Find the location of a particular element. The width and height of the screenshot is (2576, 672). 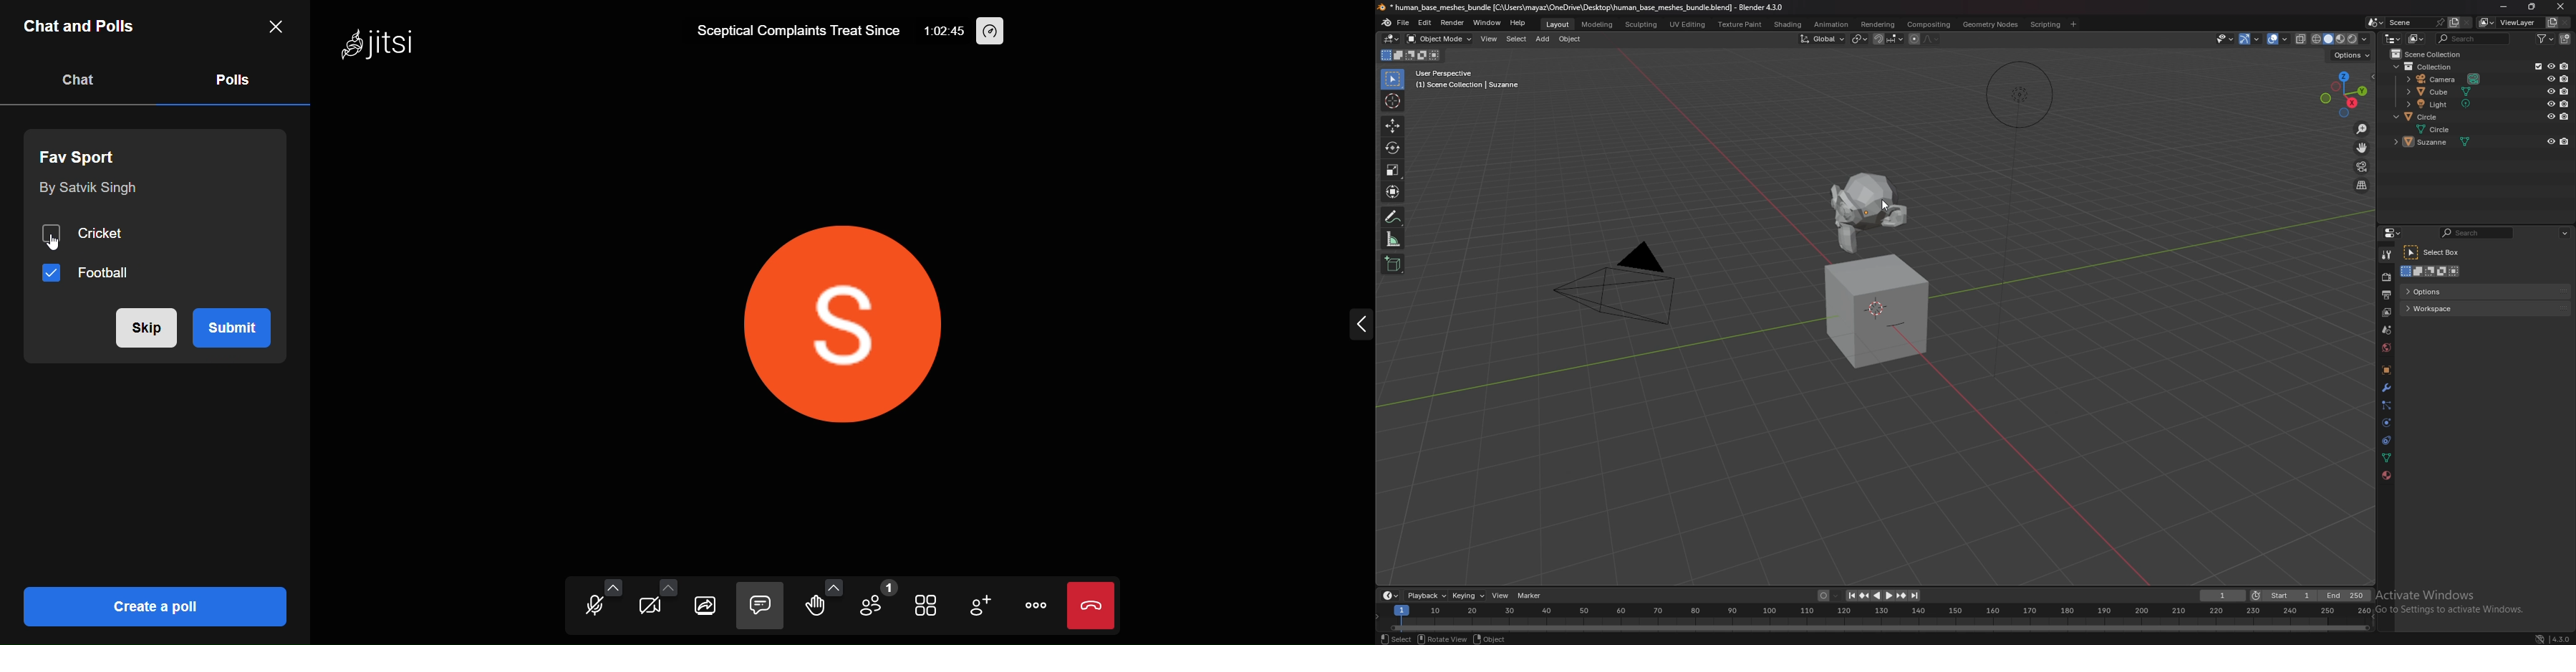

current frame is located at coordinates (2224, 595).